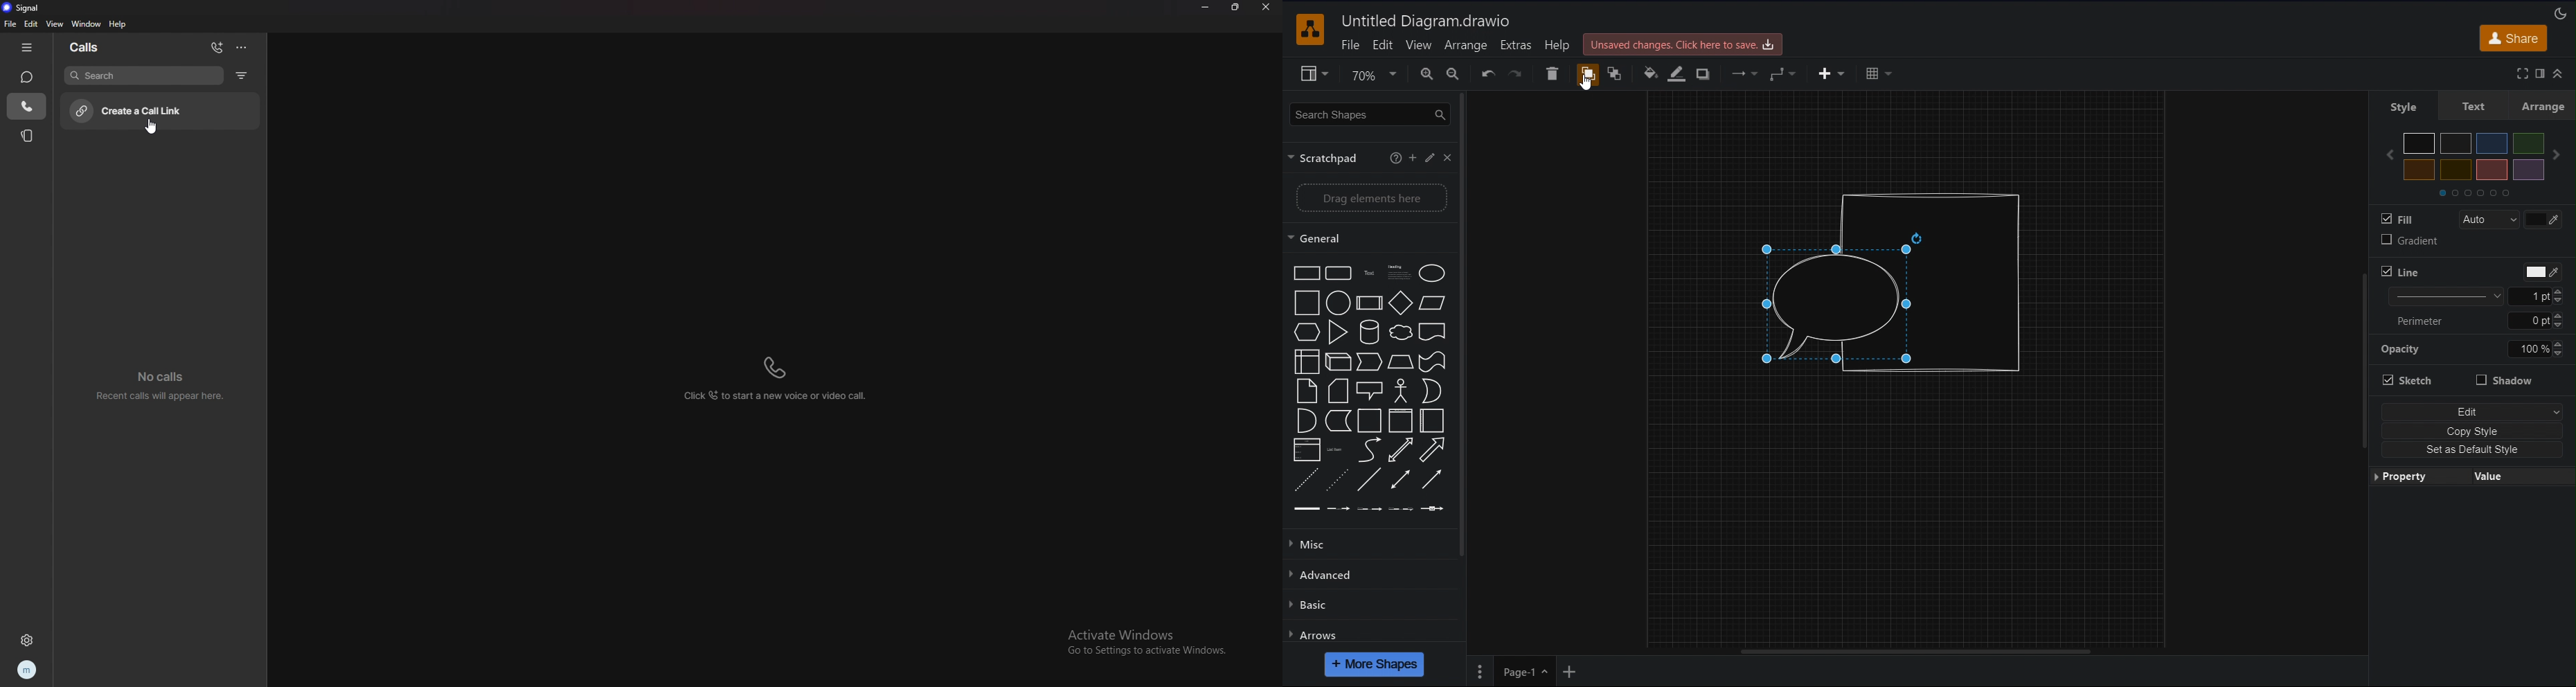  I want to click on signal, so click(25, 8).